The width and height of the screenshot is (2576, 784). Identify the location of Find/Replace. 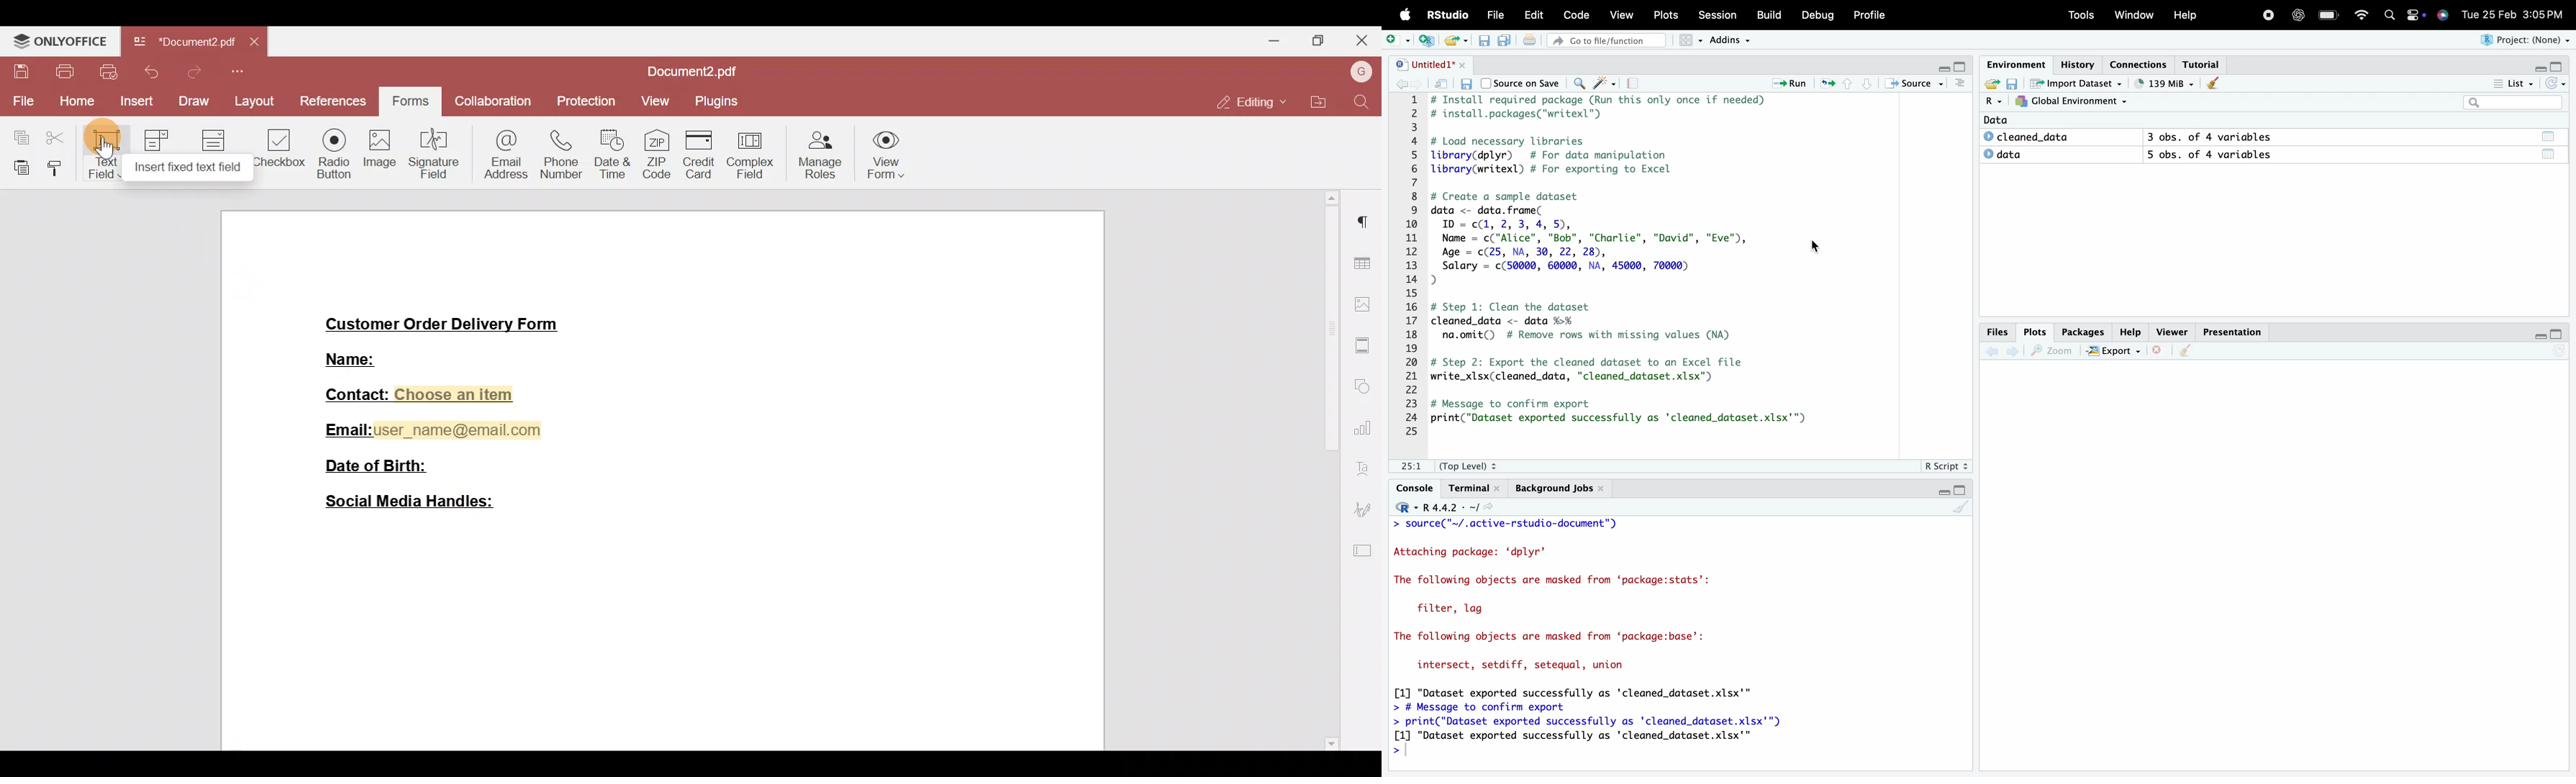
(1579, 83).